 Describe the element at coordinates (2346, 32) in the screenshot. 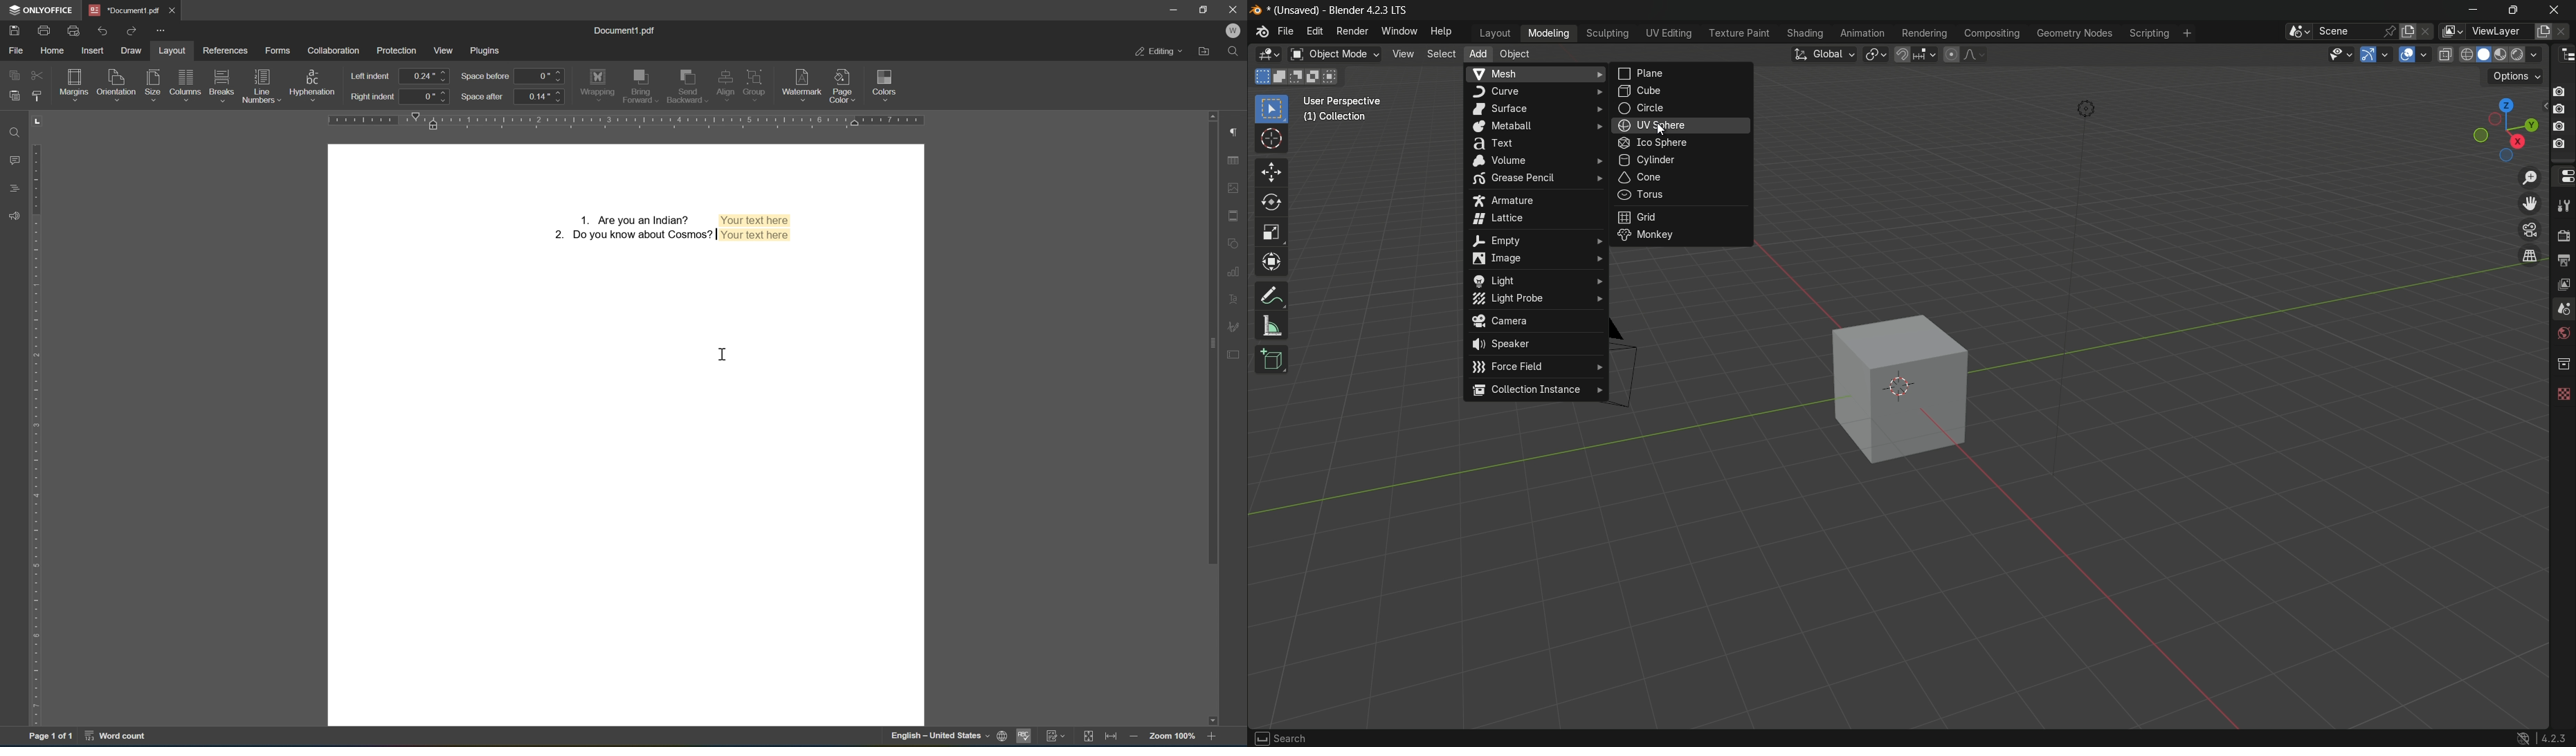

I see `scene name` at that location.